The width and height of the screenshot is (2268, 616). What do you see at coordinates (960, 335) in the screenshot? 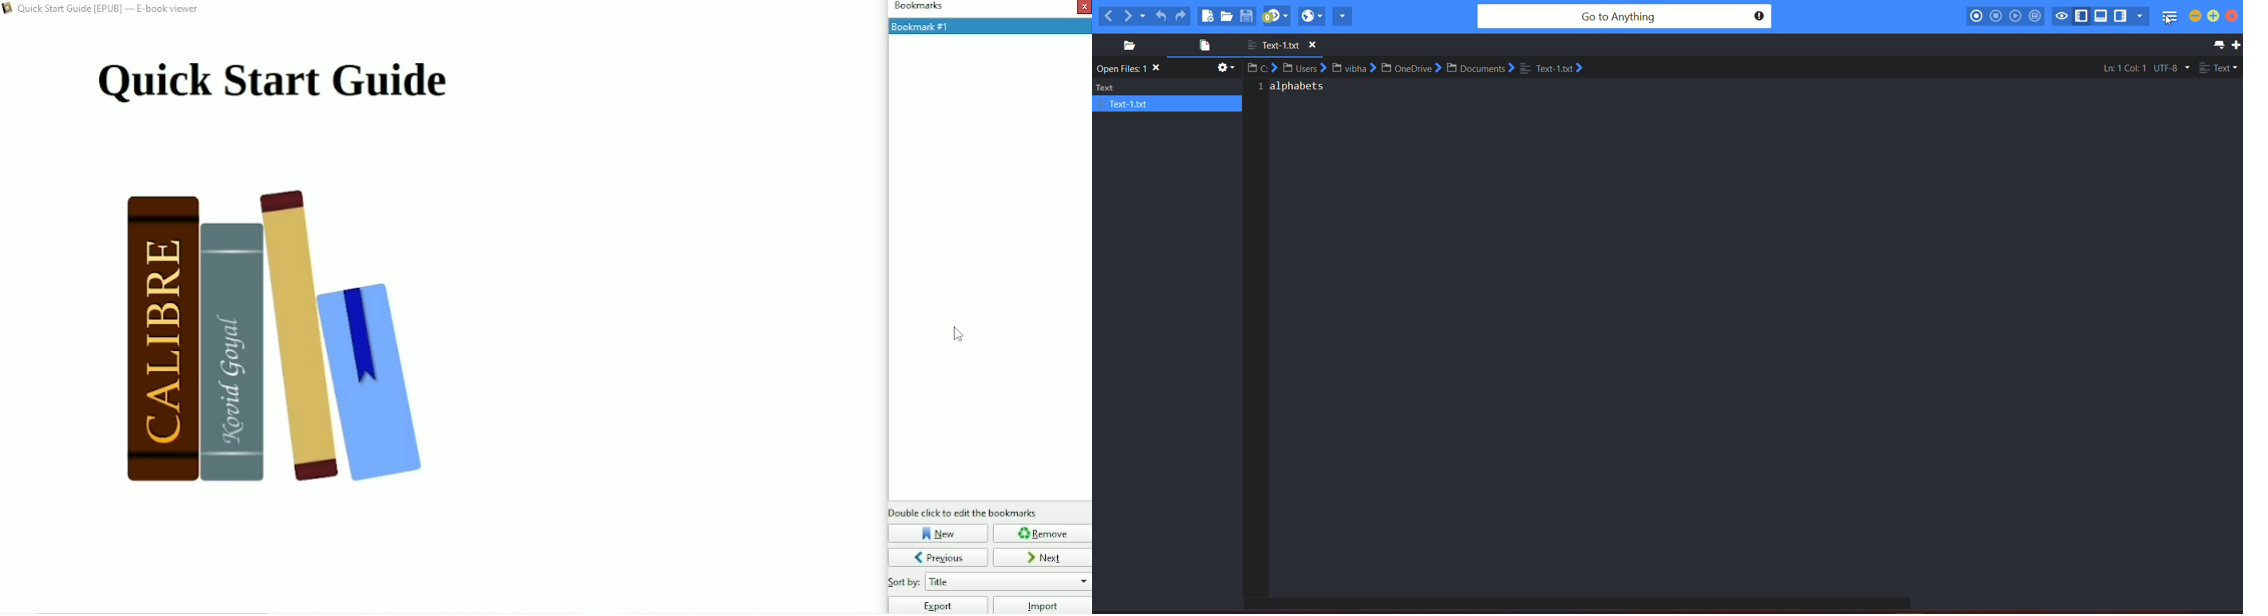
I see `Cursor` at bounding box center [960, 335].